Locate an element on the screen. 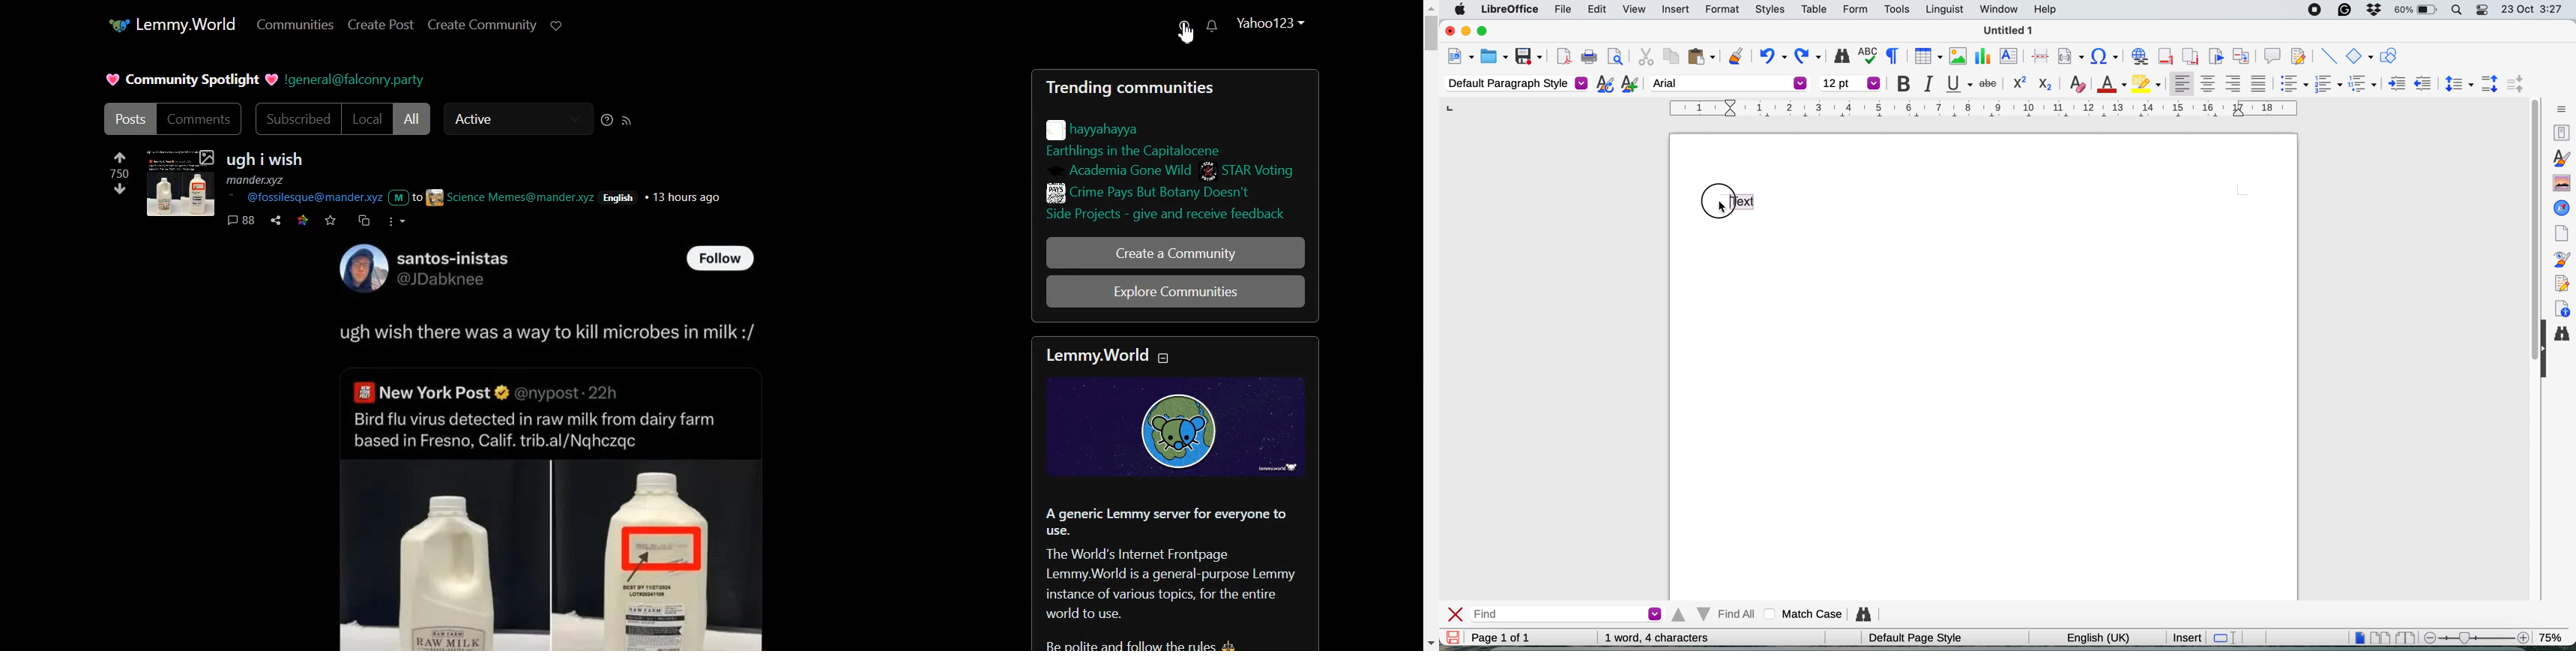  default paragraph style is located at coordinates (1515, 84).